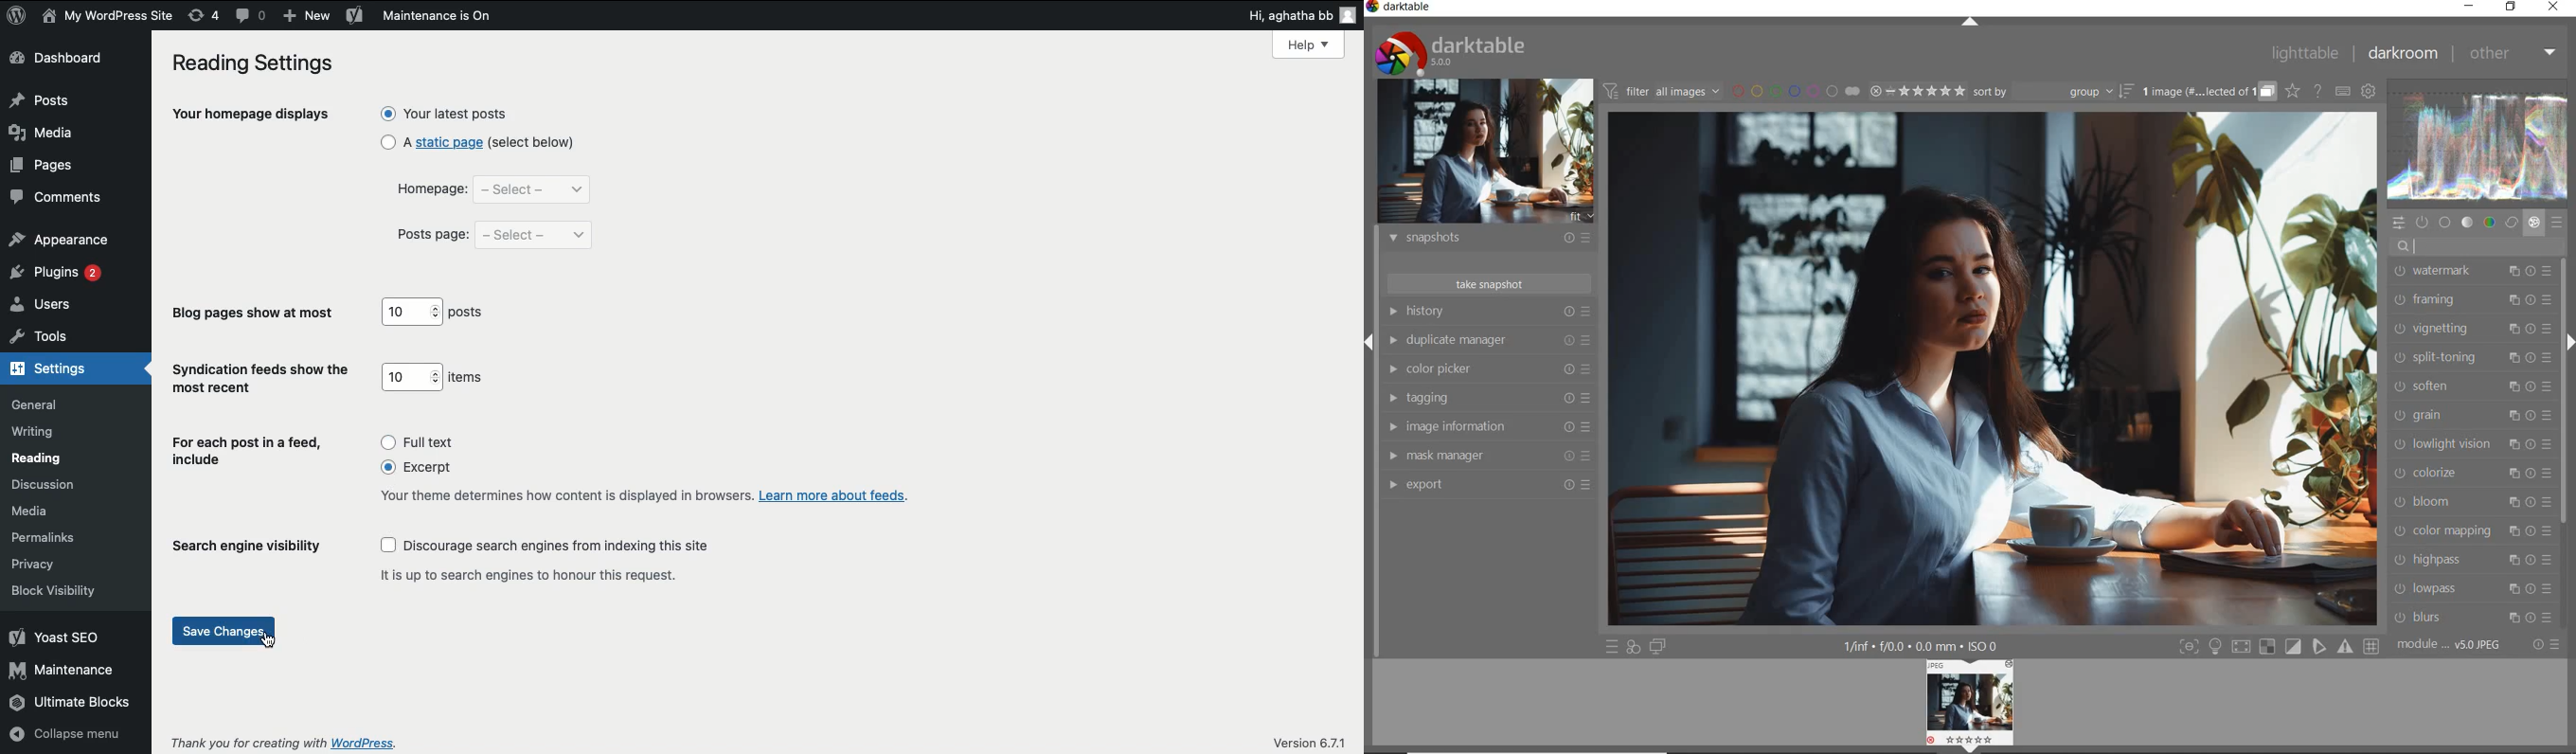  Describe the element at coordinates (2473, 531) in the screenshot. I see `color mapping` at that location.